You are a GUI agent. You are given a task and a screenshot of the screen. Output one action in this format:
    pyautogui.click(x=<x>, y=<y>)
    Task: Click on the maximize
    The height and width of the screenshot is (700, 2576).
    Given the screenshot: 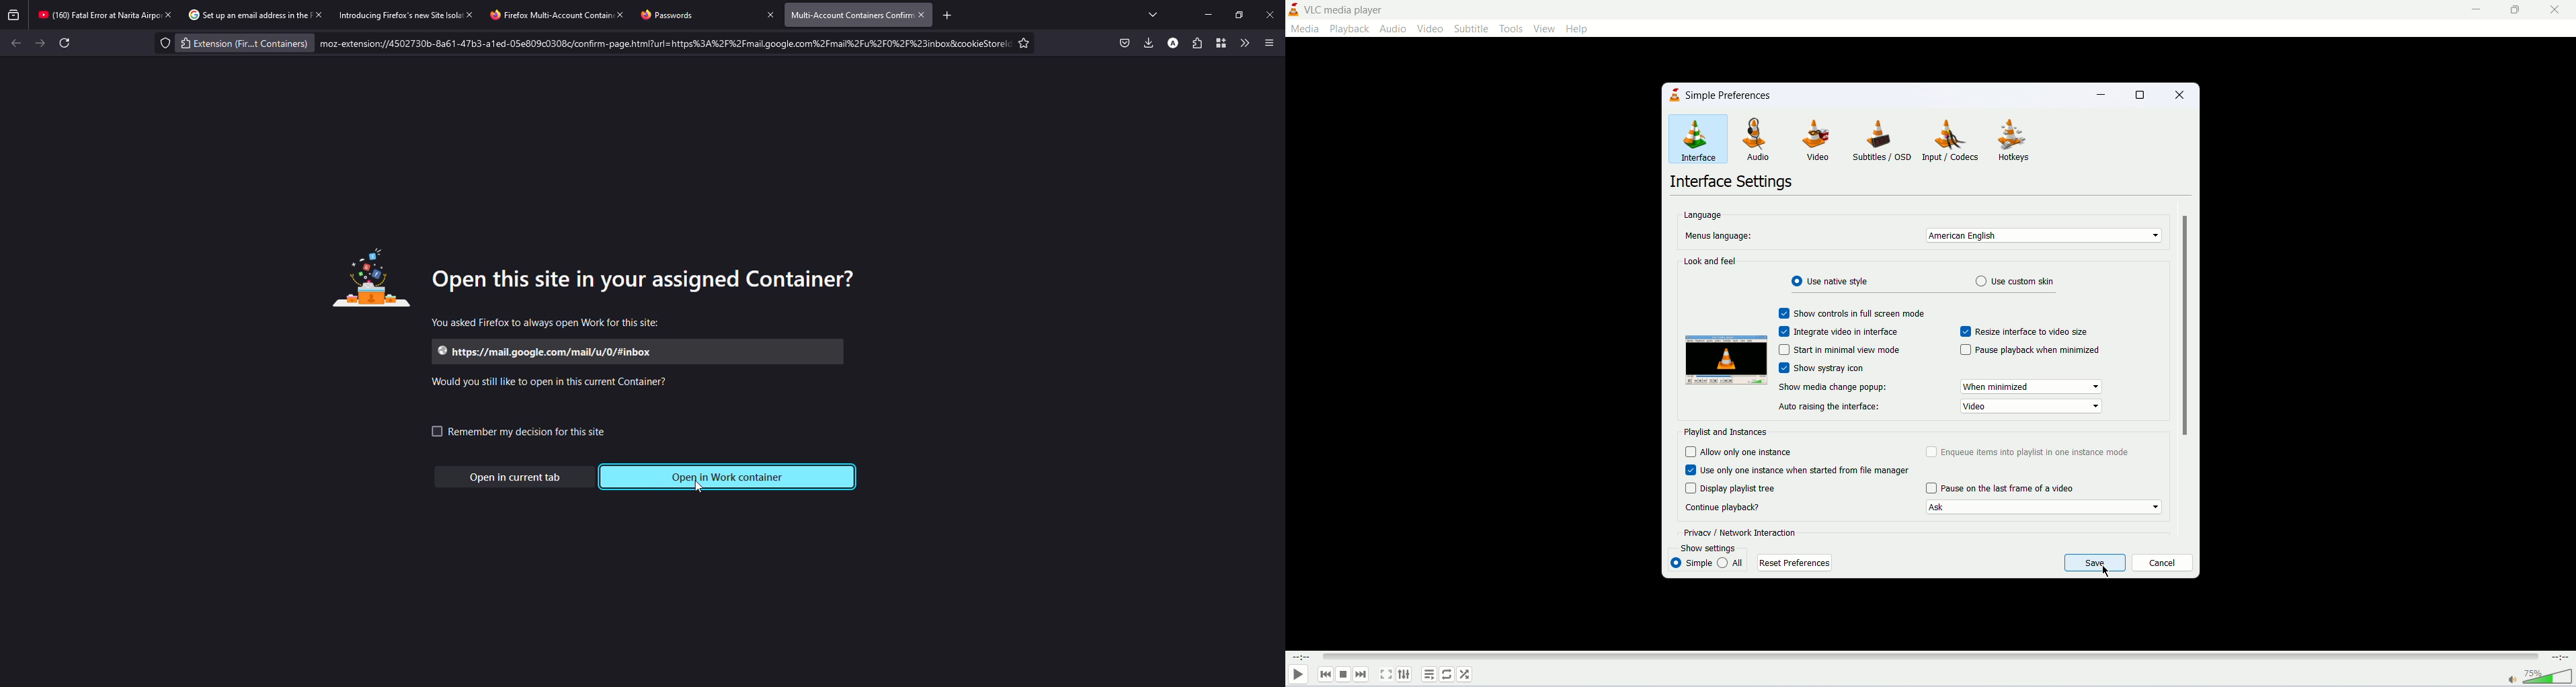 What is the action you would take?
    pyautogui.click(x=2141, y=94)
    